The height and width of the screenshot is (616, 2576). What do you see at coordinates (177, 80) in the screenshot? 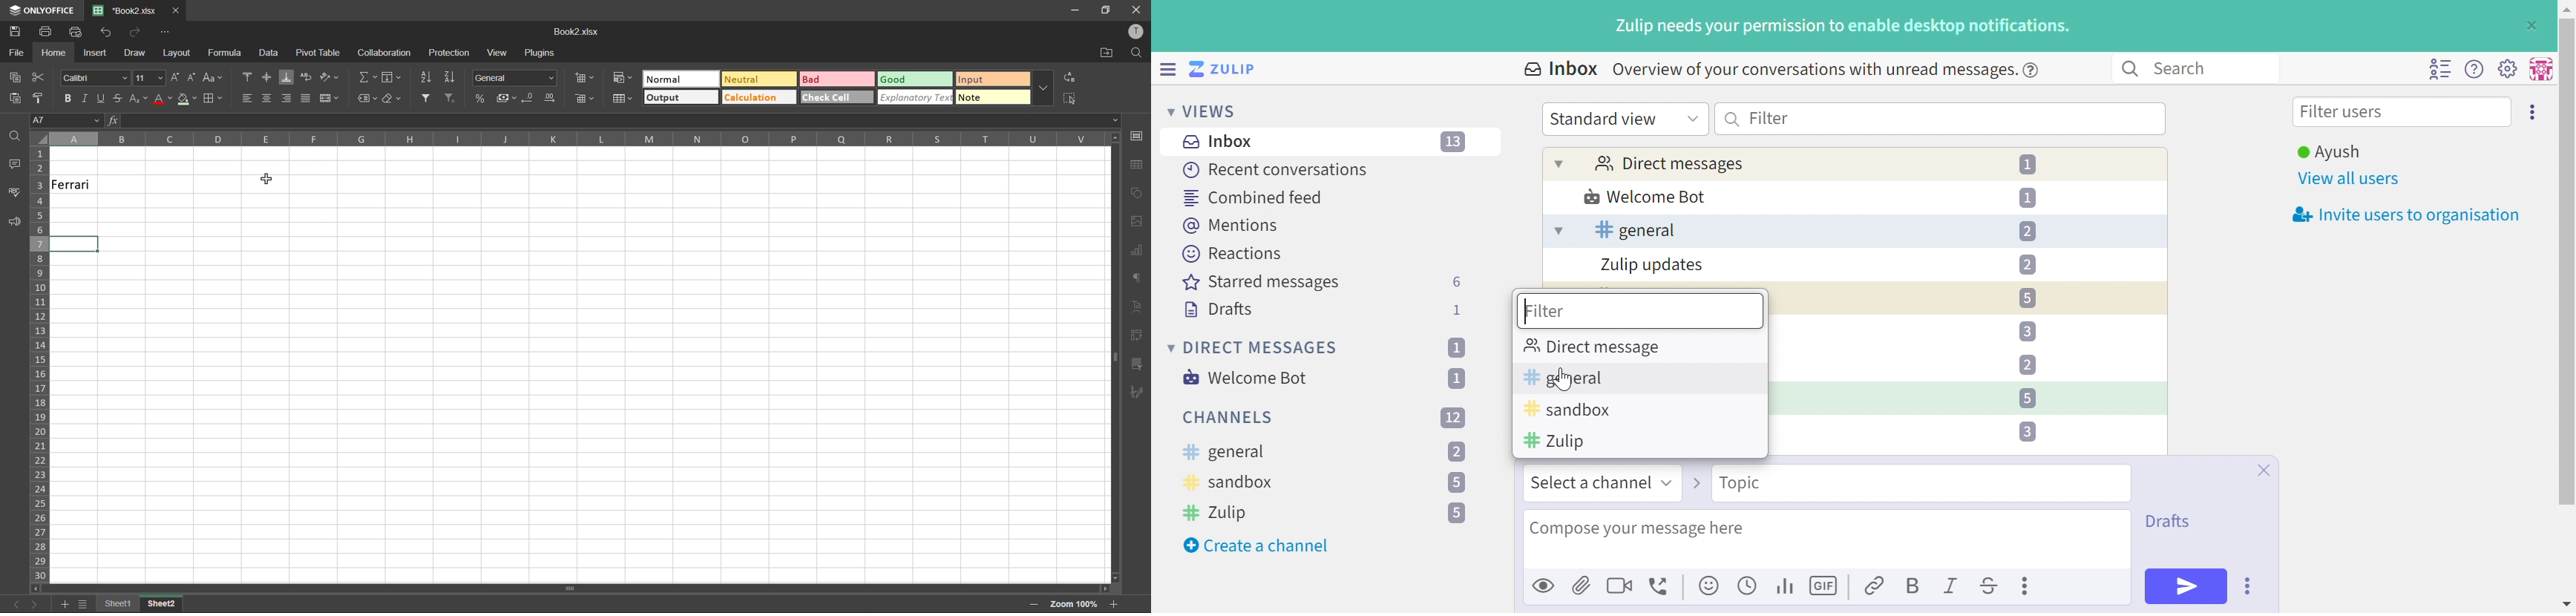
I see `increment size` at bounding box center [177, 80].